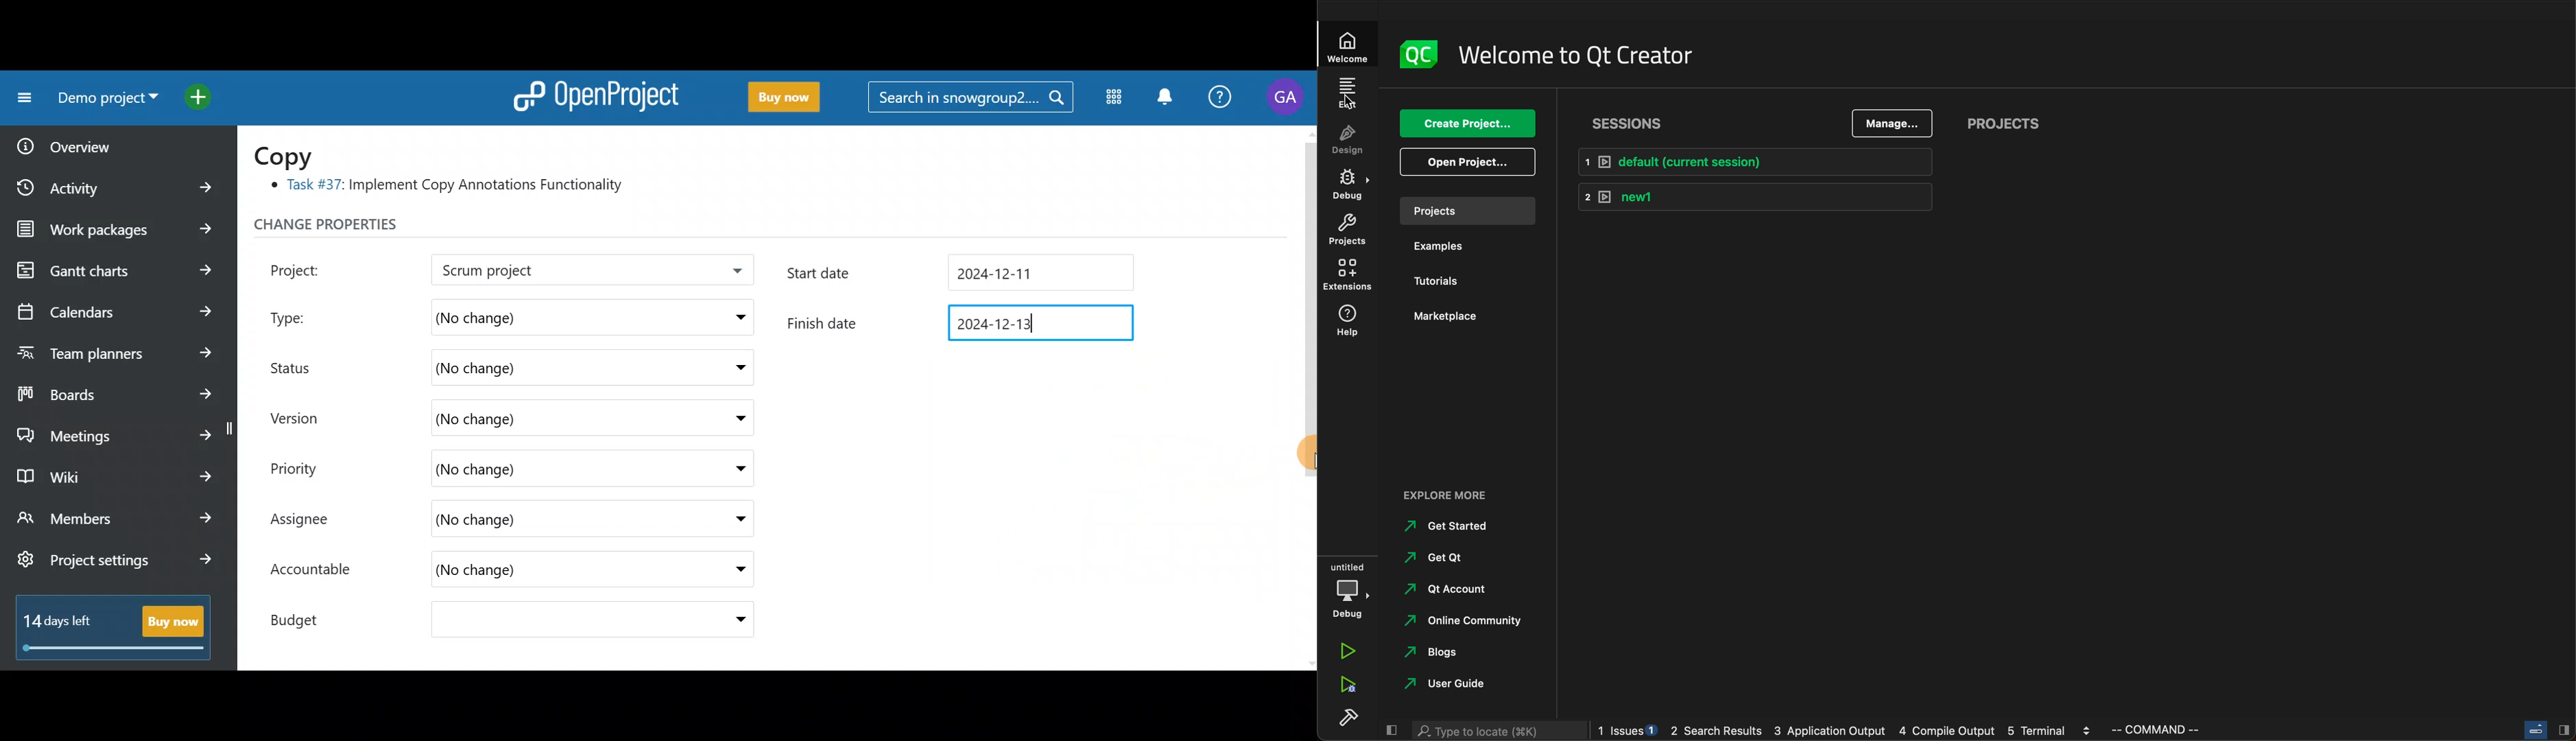 The width and height of the screenshot is (2576, 756). I want to click on Type, so click(303, 314).